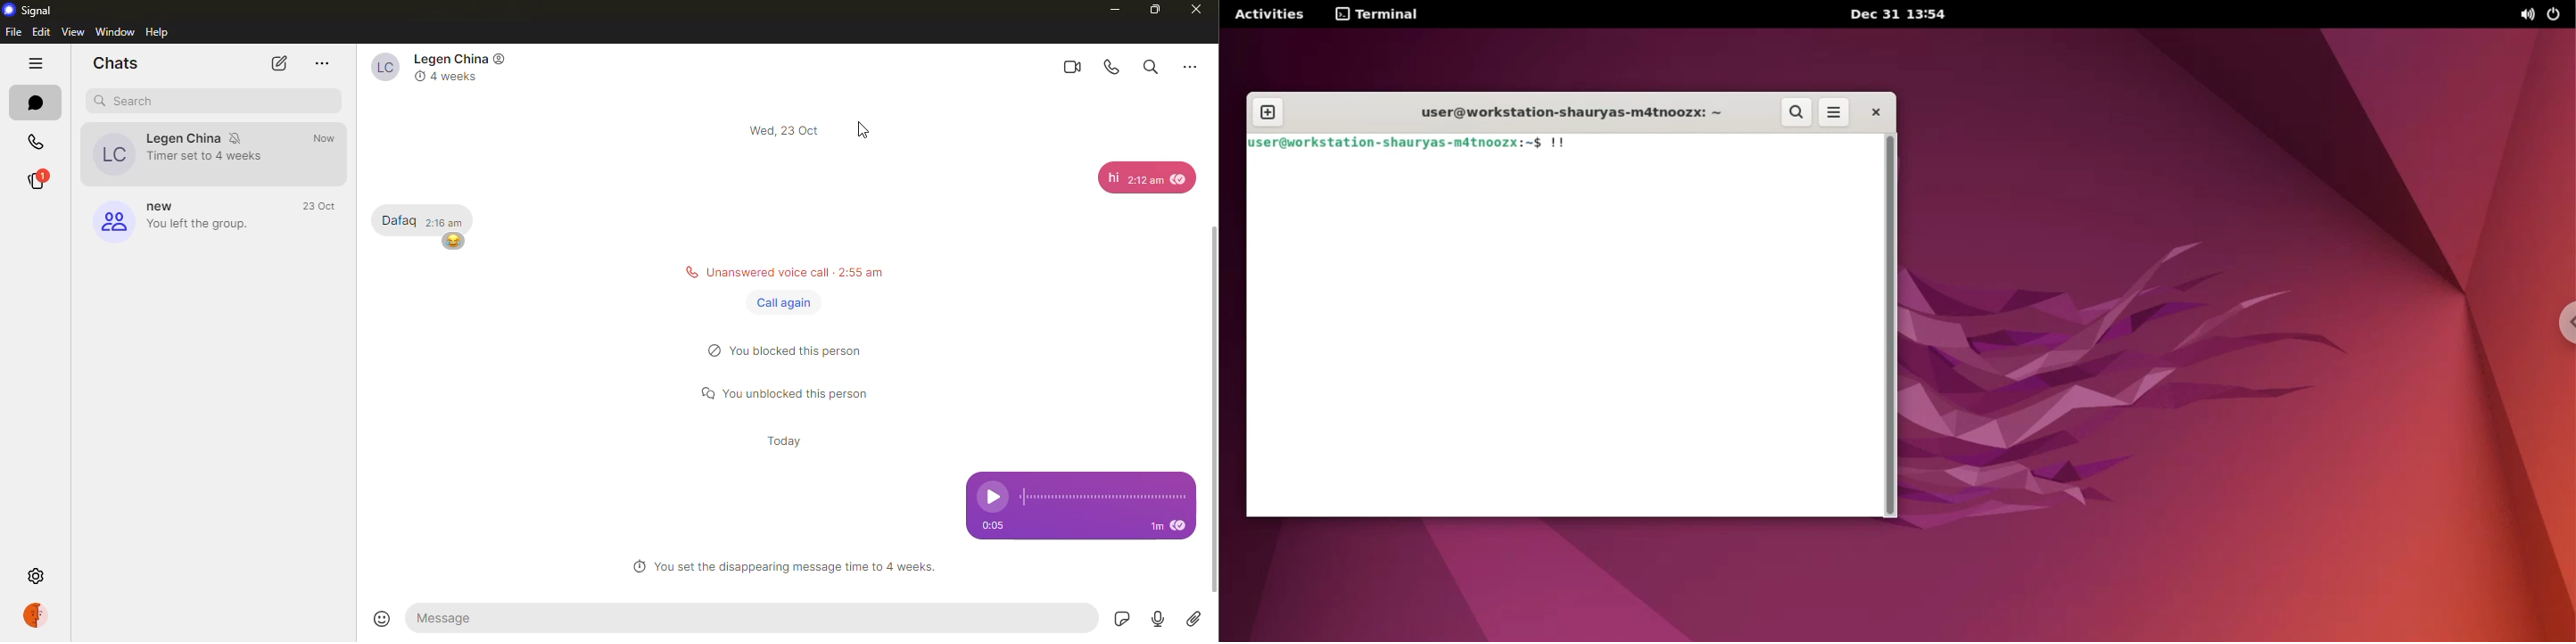 Image resolution: width=2576 pixels, height=644 pixels. Describe the element at coordinates (72, 32) in the screenshot. I see `view` at that location.